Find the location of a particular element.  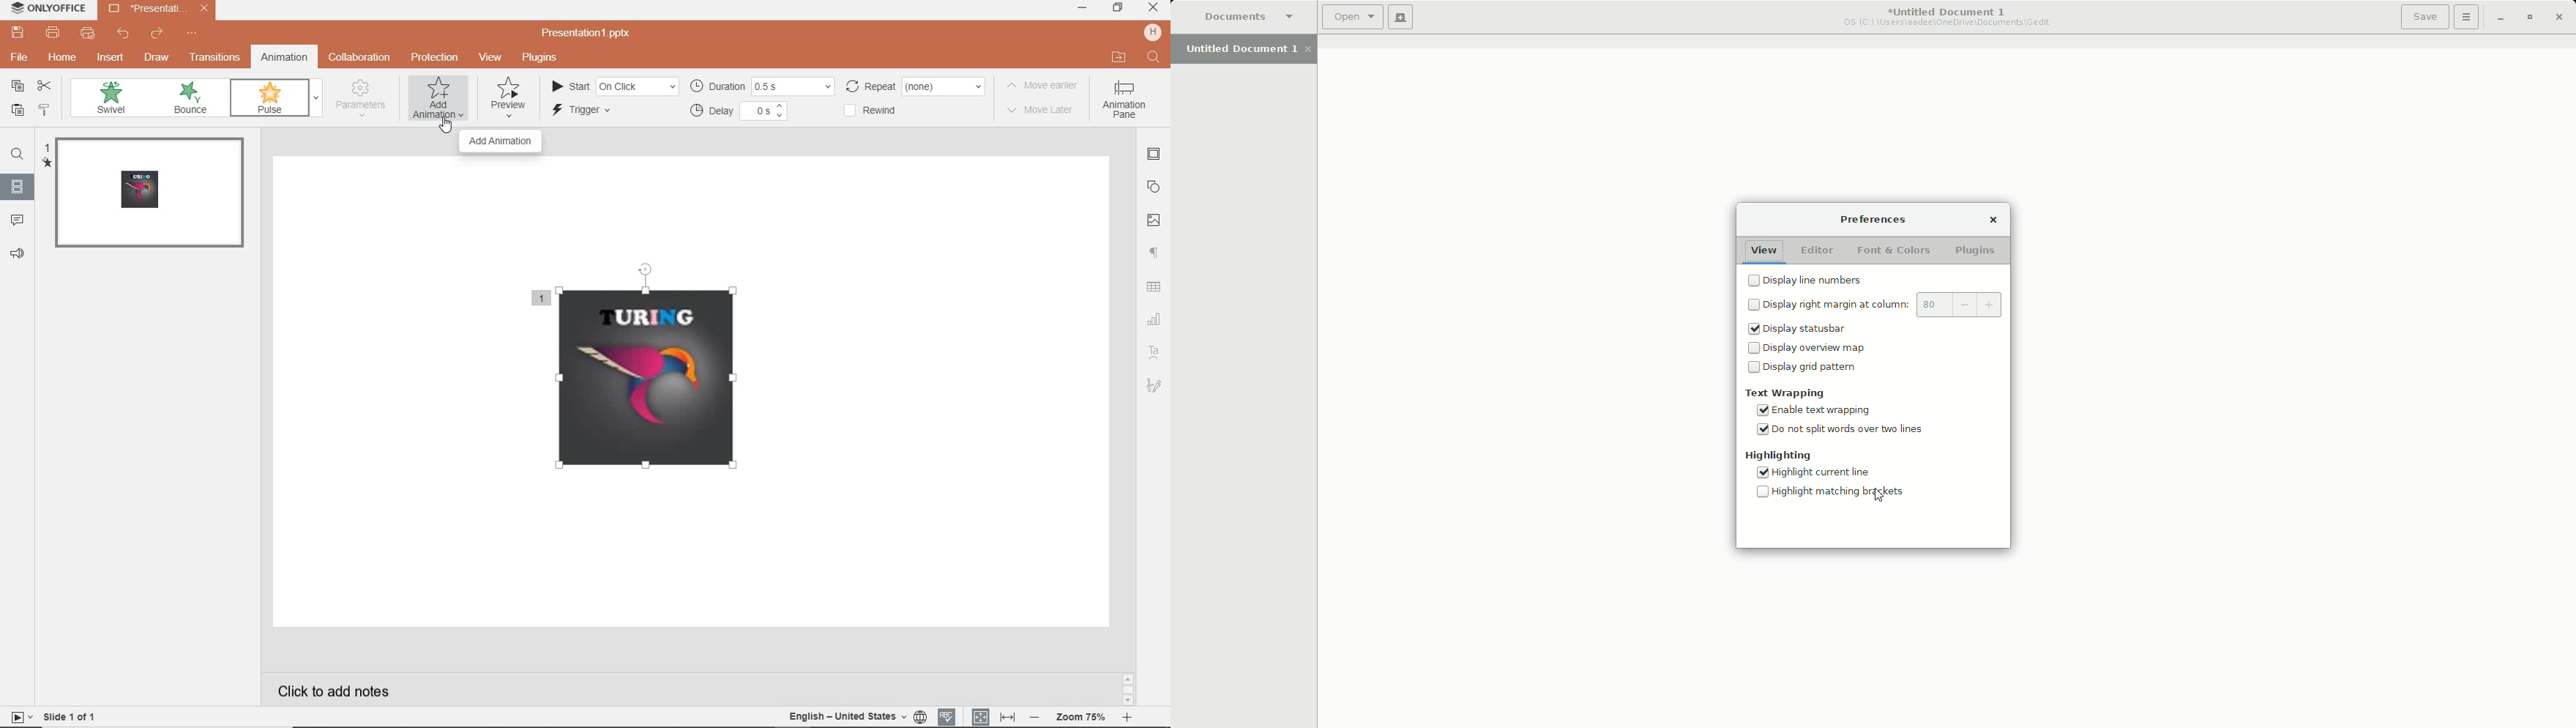

signature is located at coordinates (1154, 386).